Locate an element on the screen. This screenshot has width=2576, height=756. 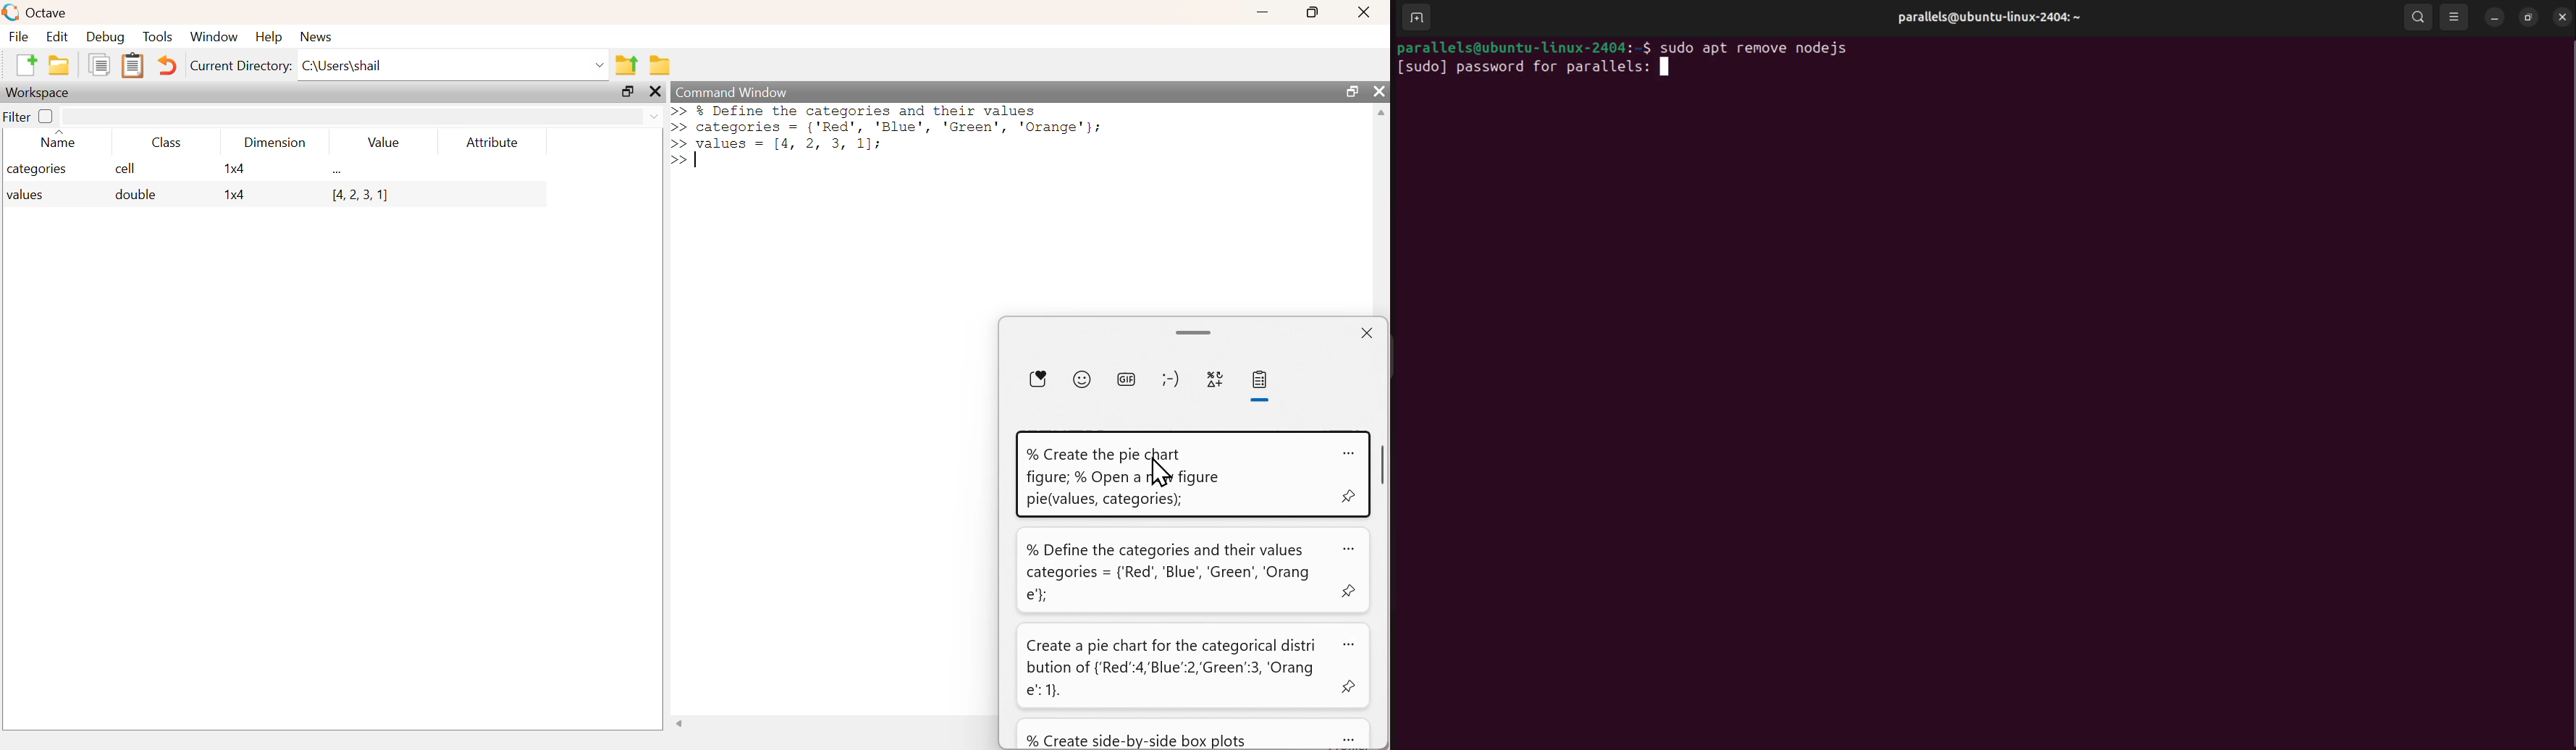
% Define the categories and their values
categories = {'Red, ‘Blue’, ‘Green’, ‘Orang
e'} is located at coordinates (1169, 572).